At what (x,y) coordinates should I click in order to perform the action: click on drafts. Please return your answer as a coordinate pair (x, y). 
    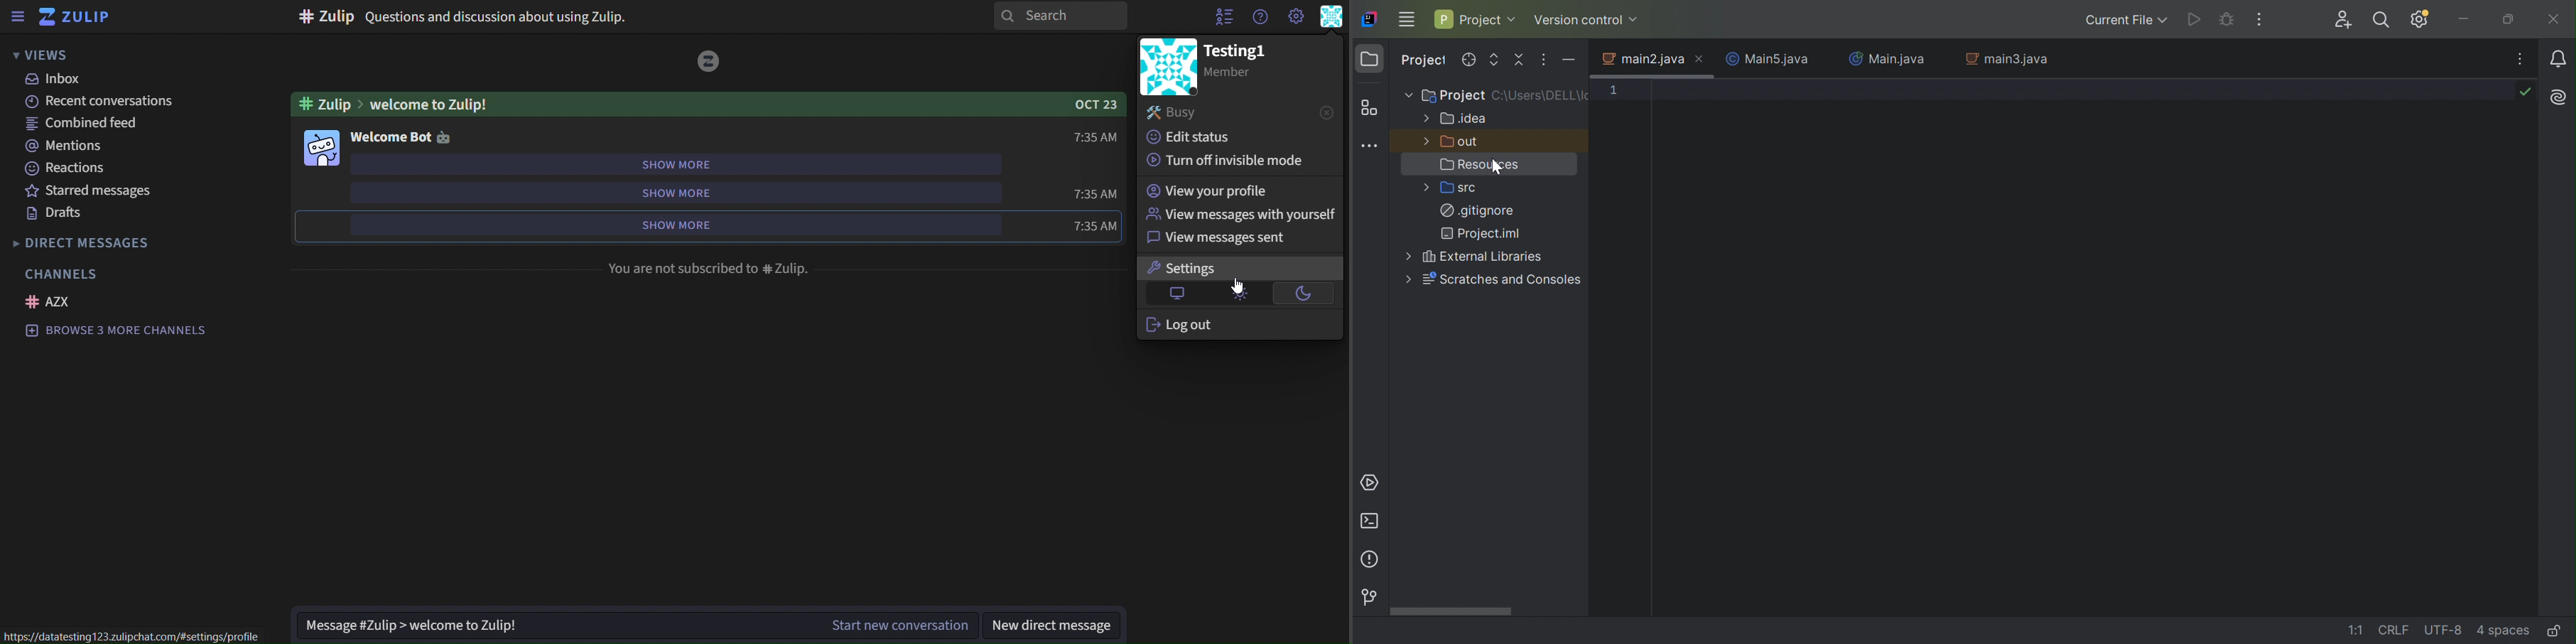
    Looking at the image, I should click on (53, 213).